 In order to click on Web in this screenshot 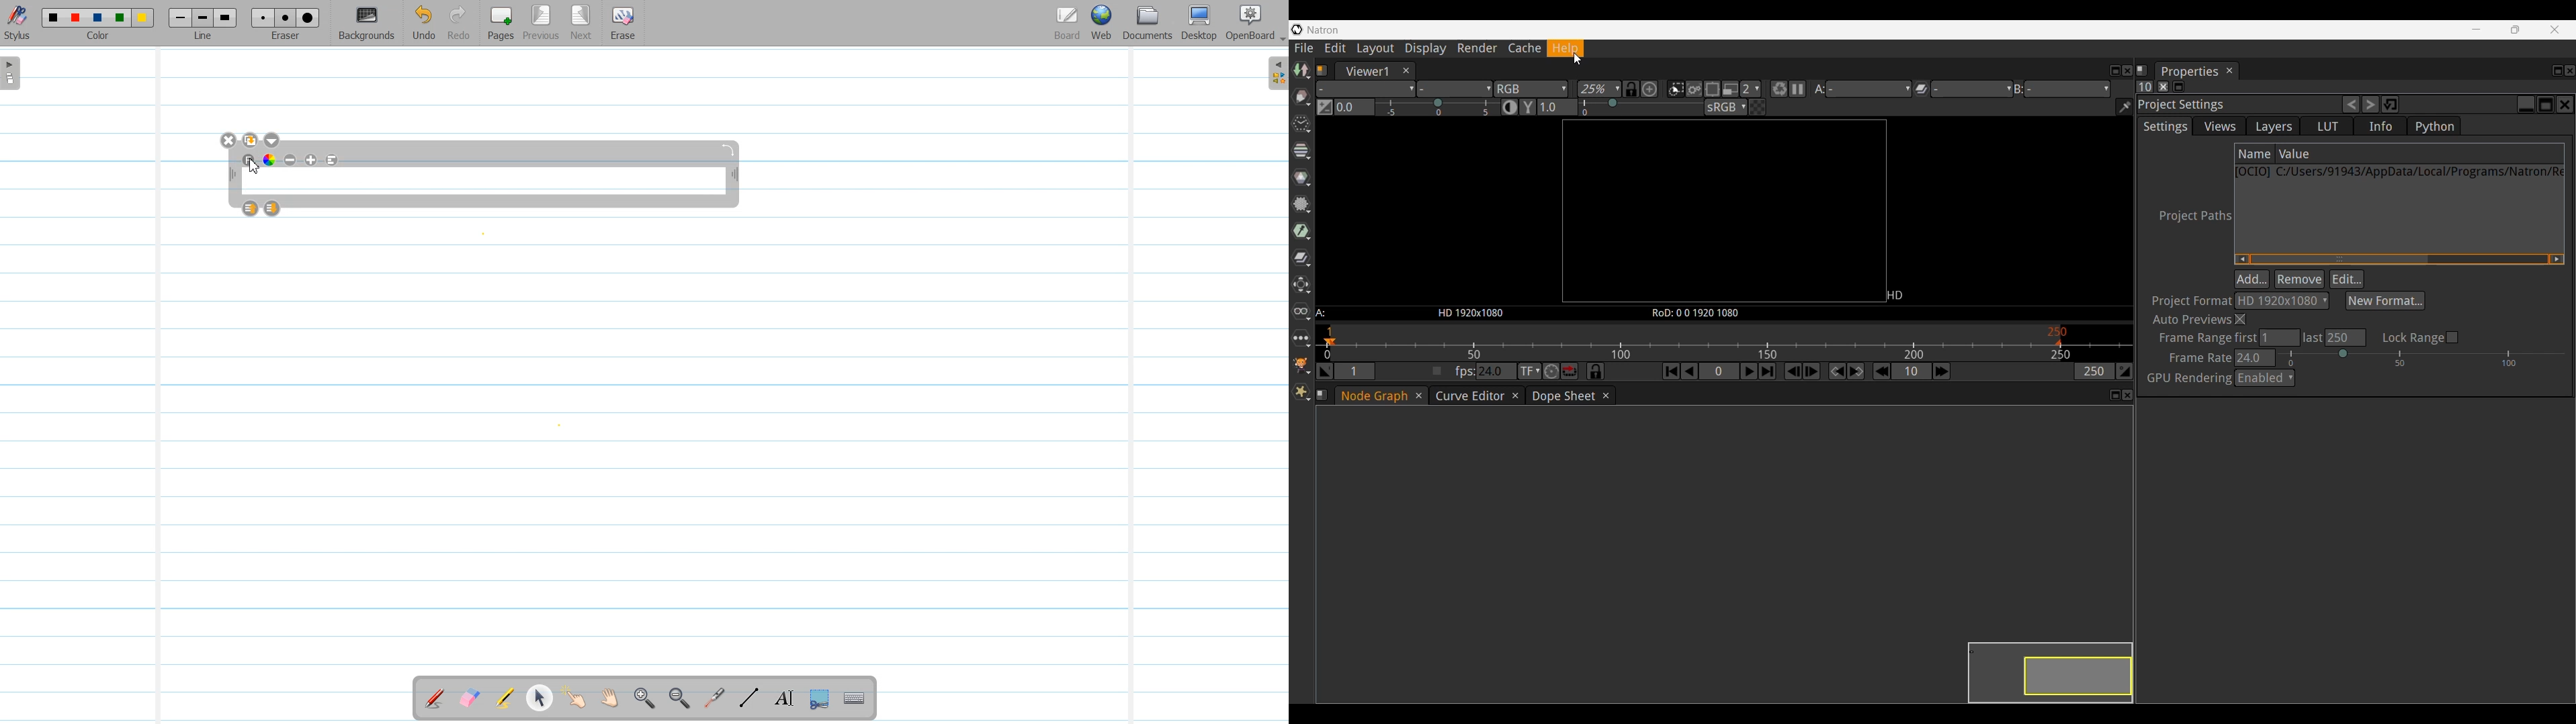, I will do `click(1103, 24)`.